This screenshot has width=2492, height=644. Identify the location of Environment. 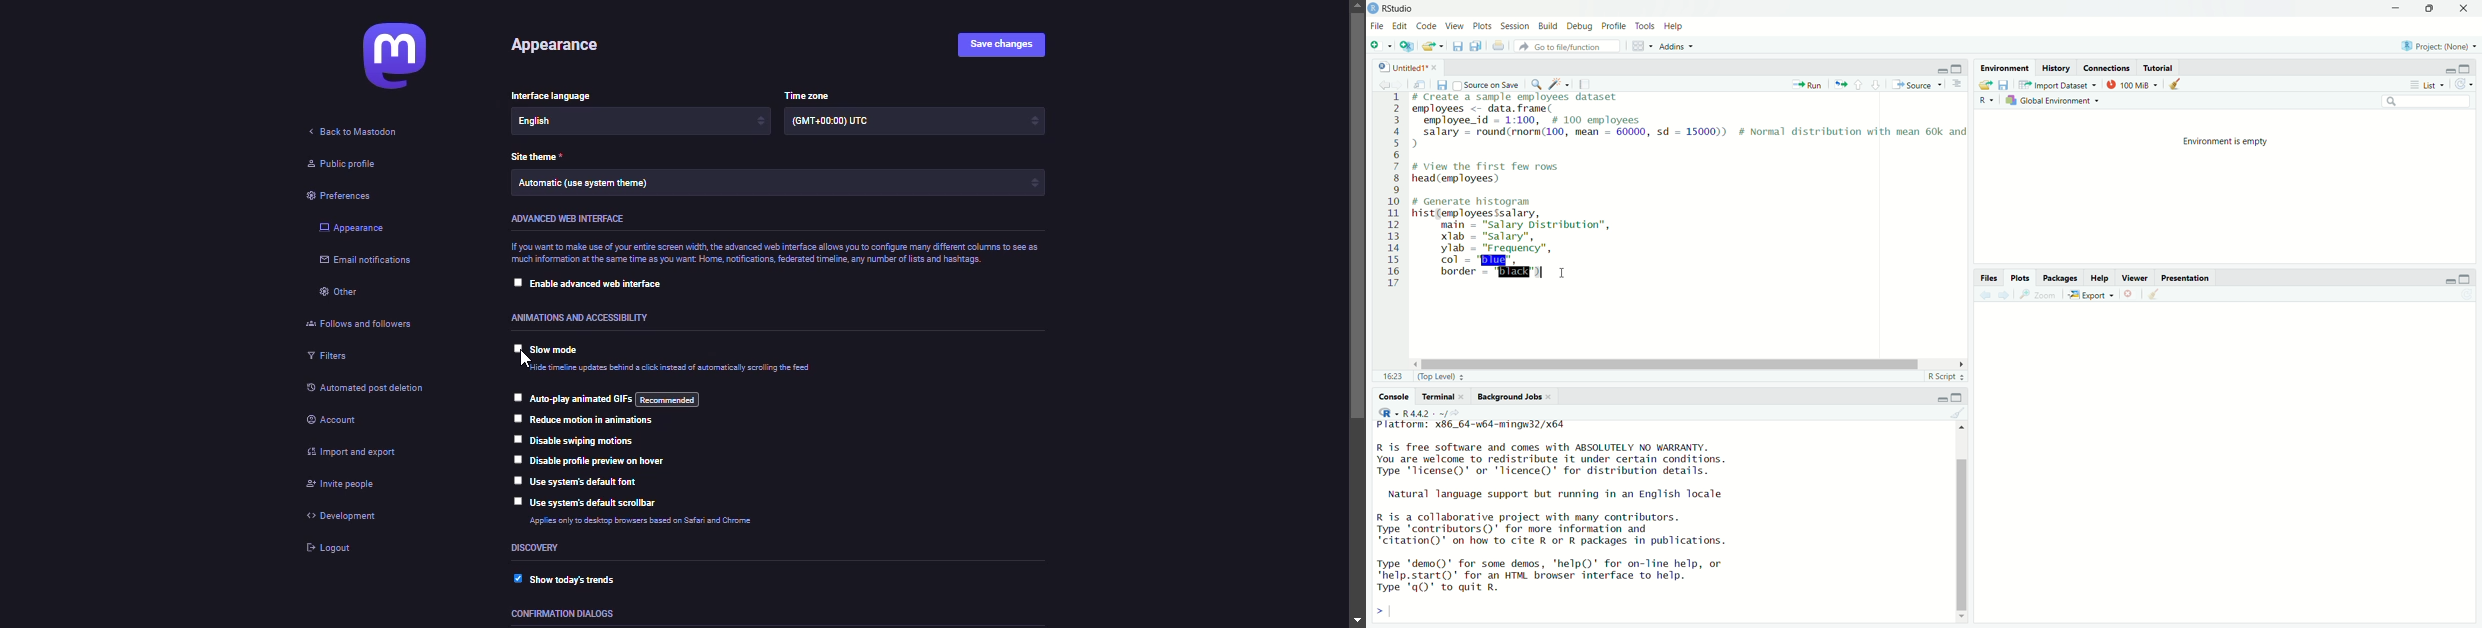
(2006, 68).